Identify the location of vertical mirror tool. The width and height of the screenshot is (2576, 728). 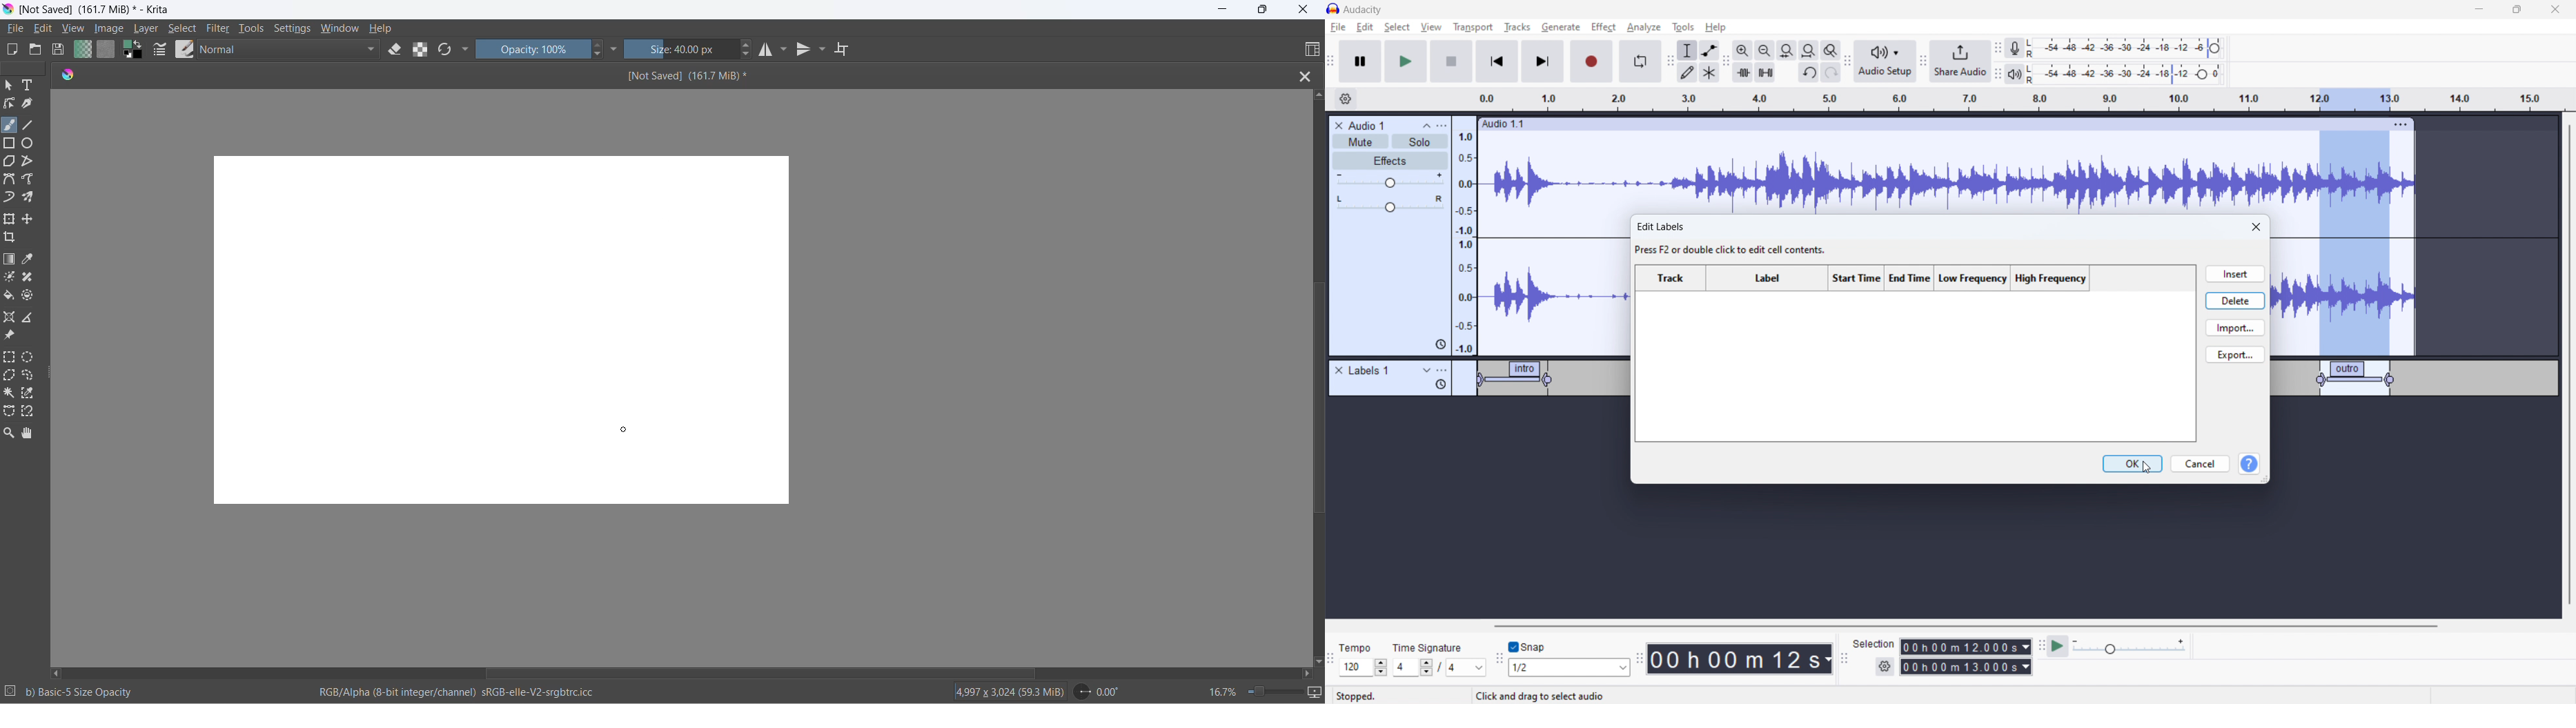
(805, 51).